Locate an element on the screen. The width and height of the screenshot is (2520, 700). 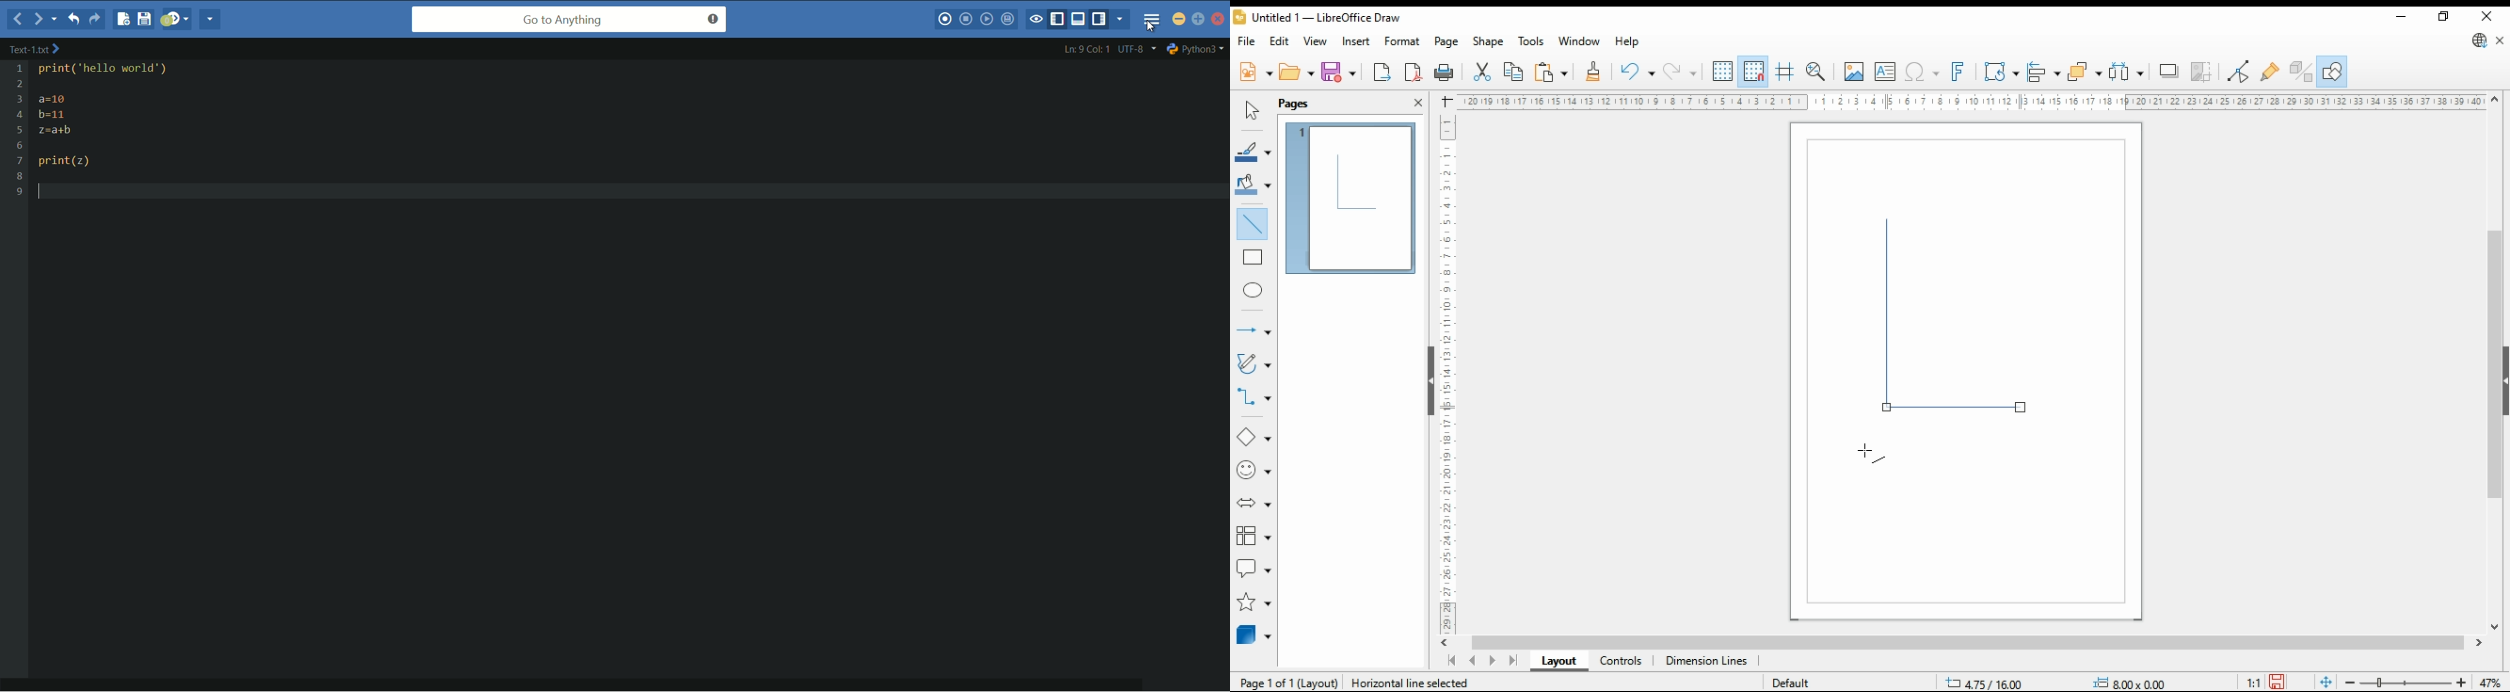
line color is located at coordinates (1252, 153).